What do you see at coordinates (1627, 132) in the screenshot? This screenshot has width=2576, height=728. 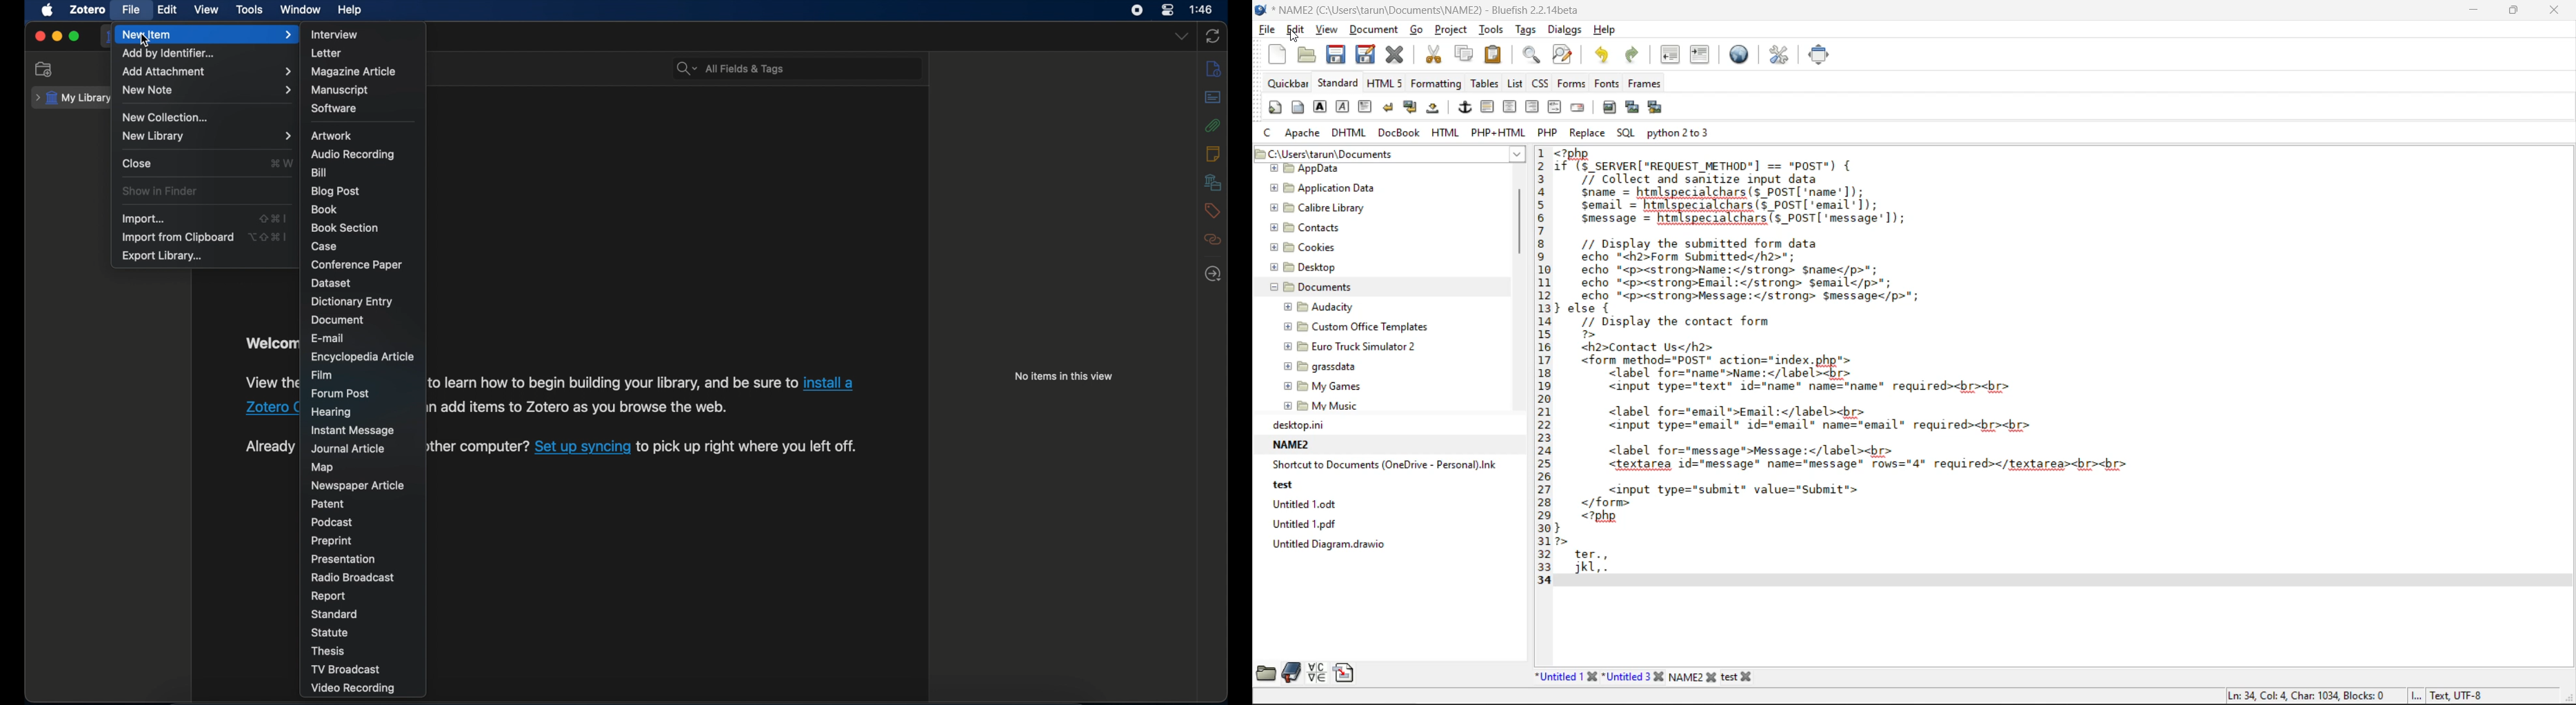 I see `sql` at bounding box center [1627, 132].